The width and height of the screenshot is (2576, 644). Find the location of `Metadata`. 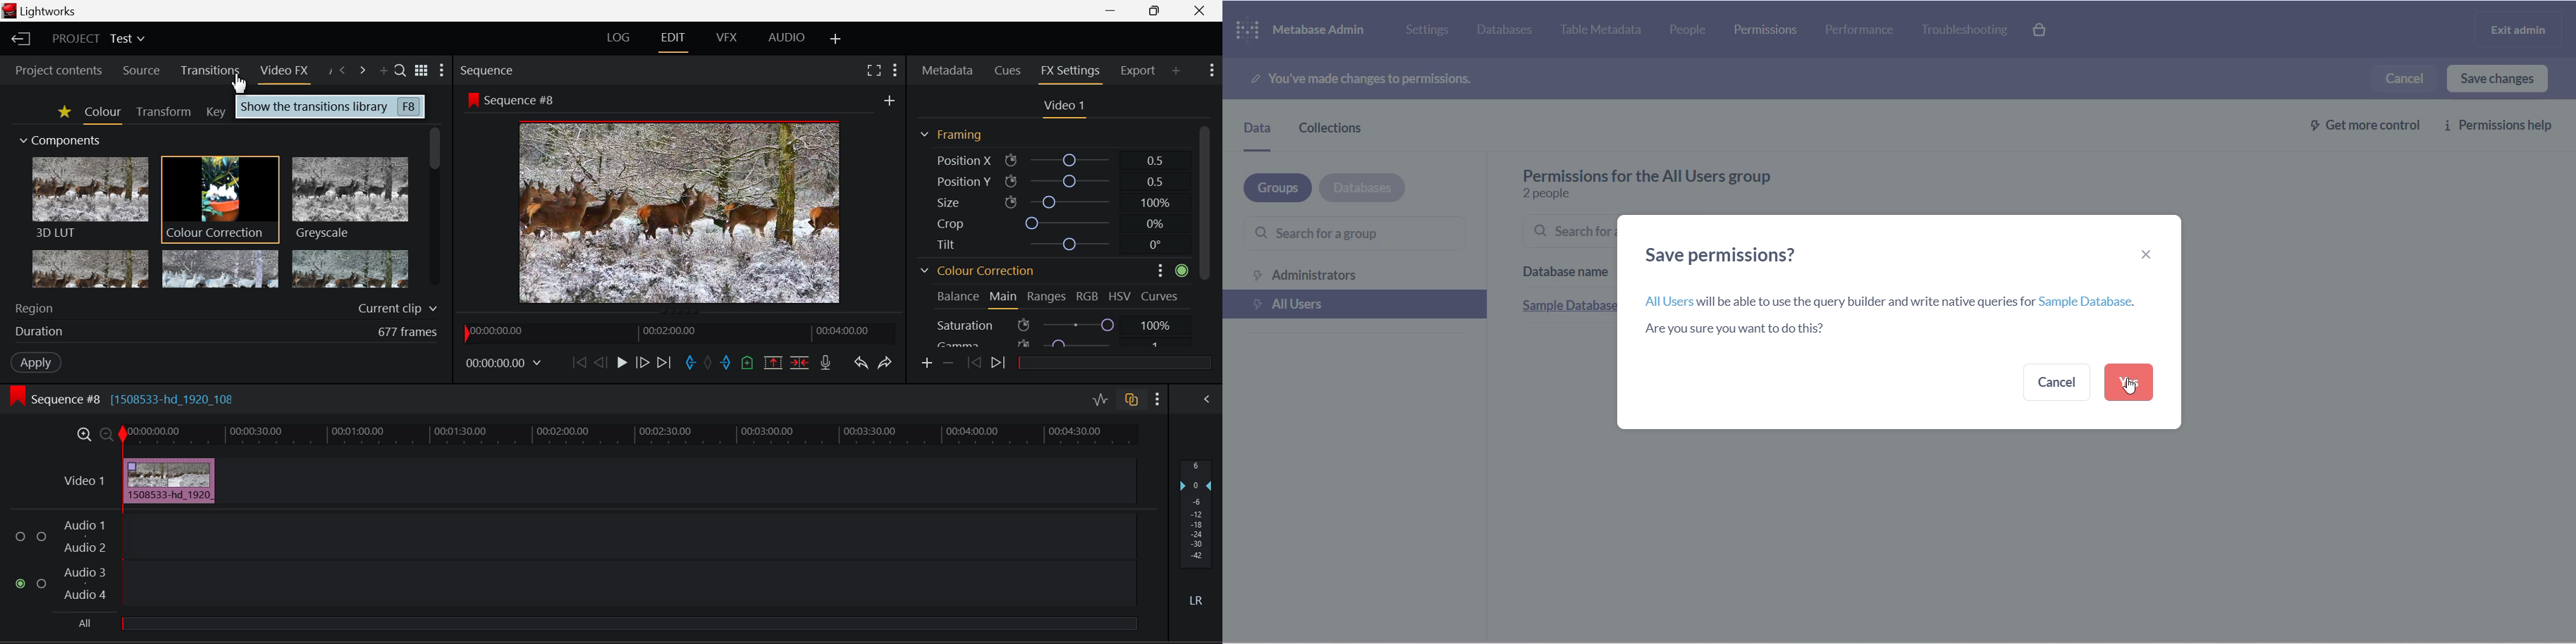

Metadata is located at coordinates (947, 71).